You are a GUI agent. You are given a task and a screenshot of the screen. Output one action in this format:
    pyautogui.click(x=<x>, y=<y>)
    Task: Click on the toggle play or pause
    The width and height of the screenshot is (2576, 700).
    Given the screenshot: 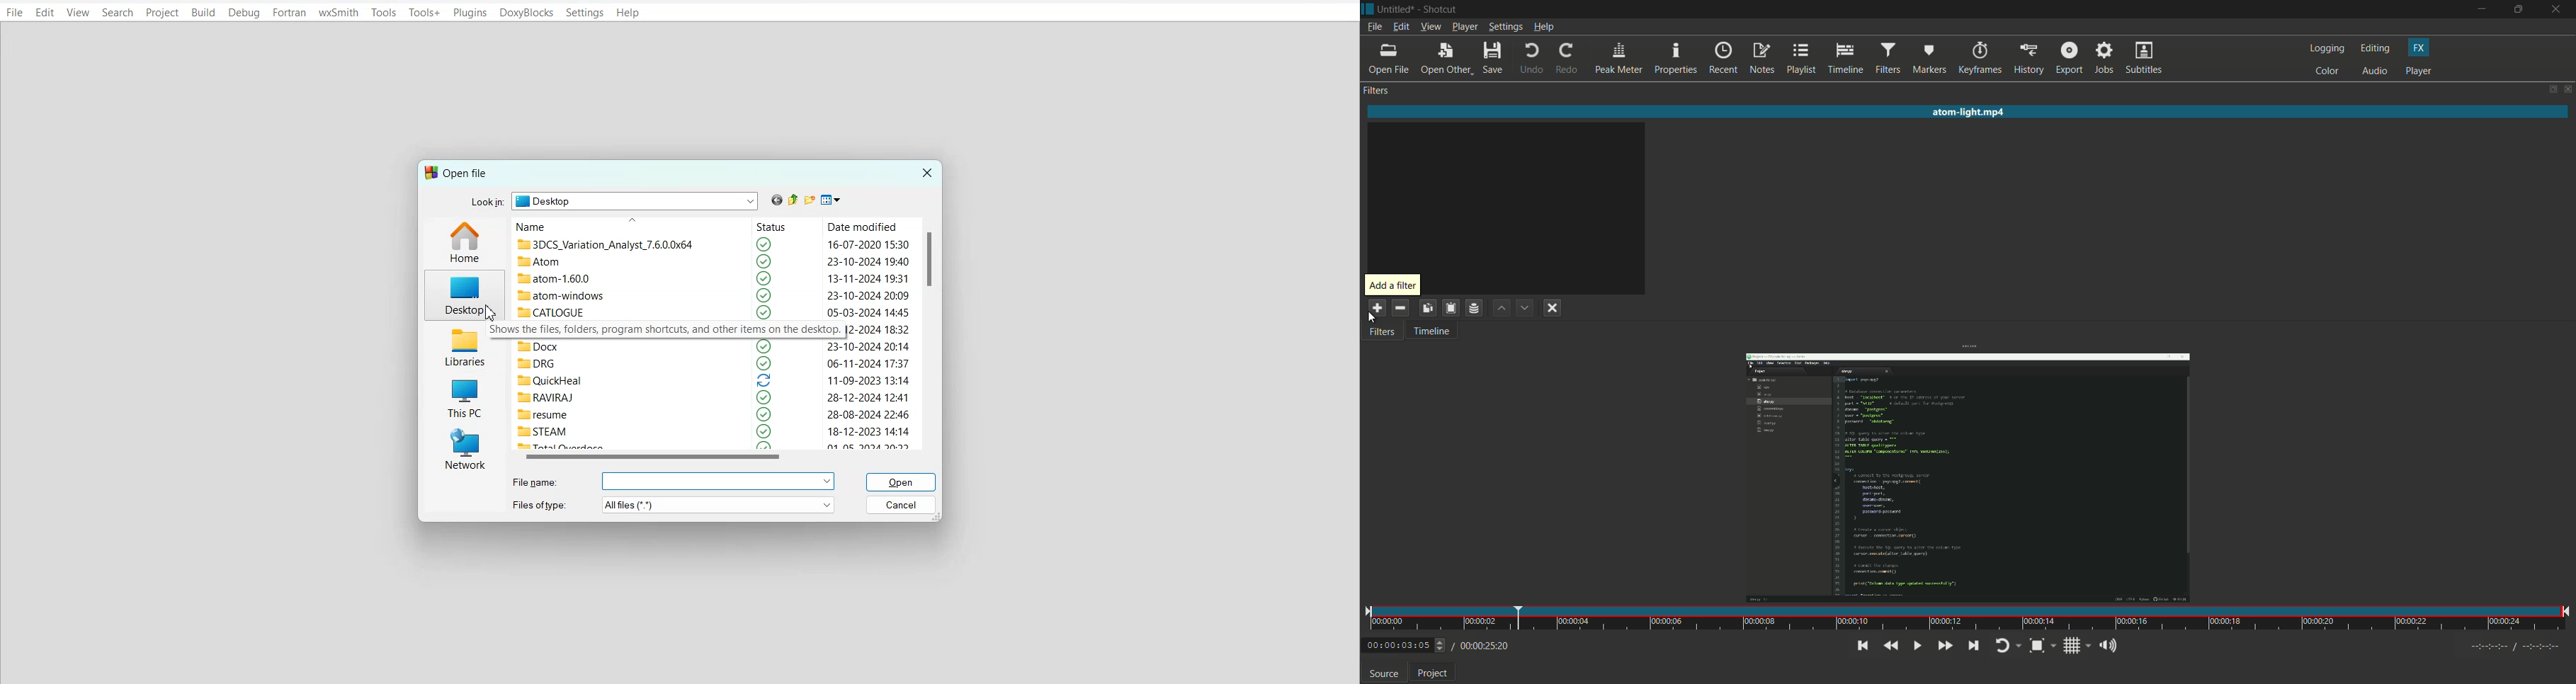 What is the action you would take?
    pyautogui.click(x=1918, y=645)
    